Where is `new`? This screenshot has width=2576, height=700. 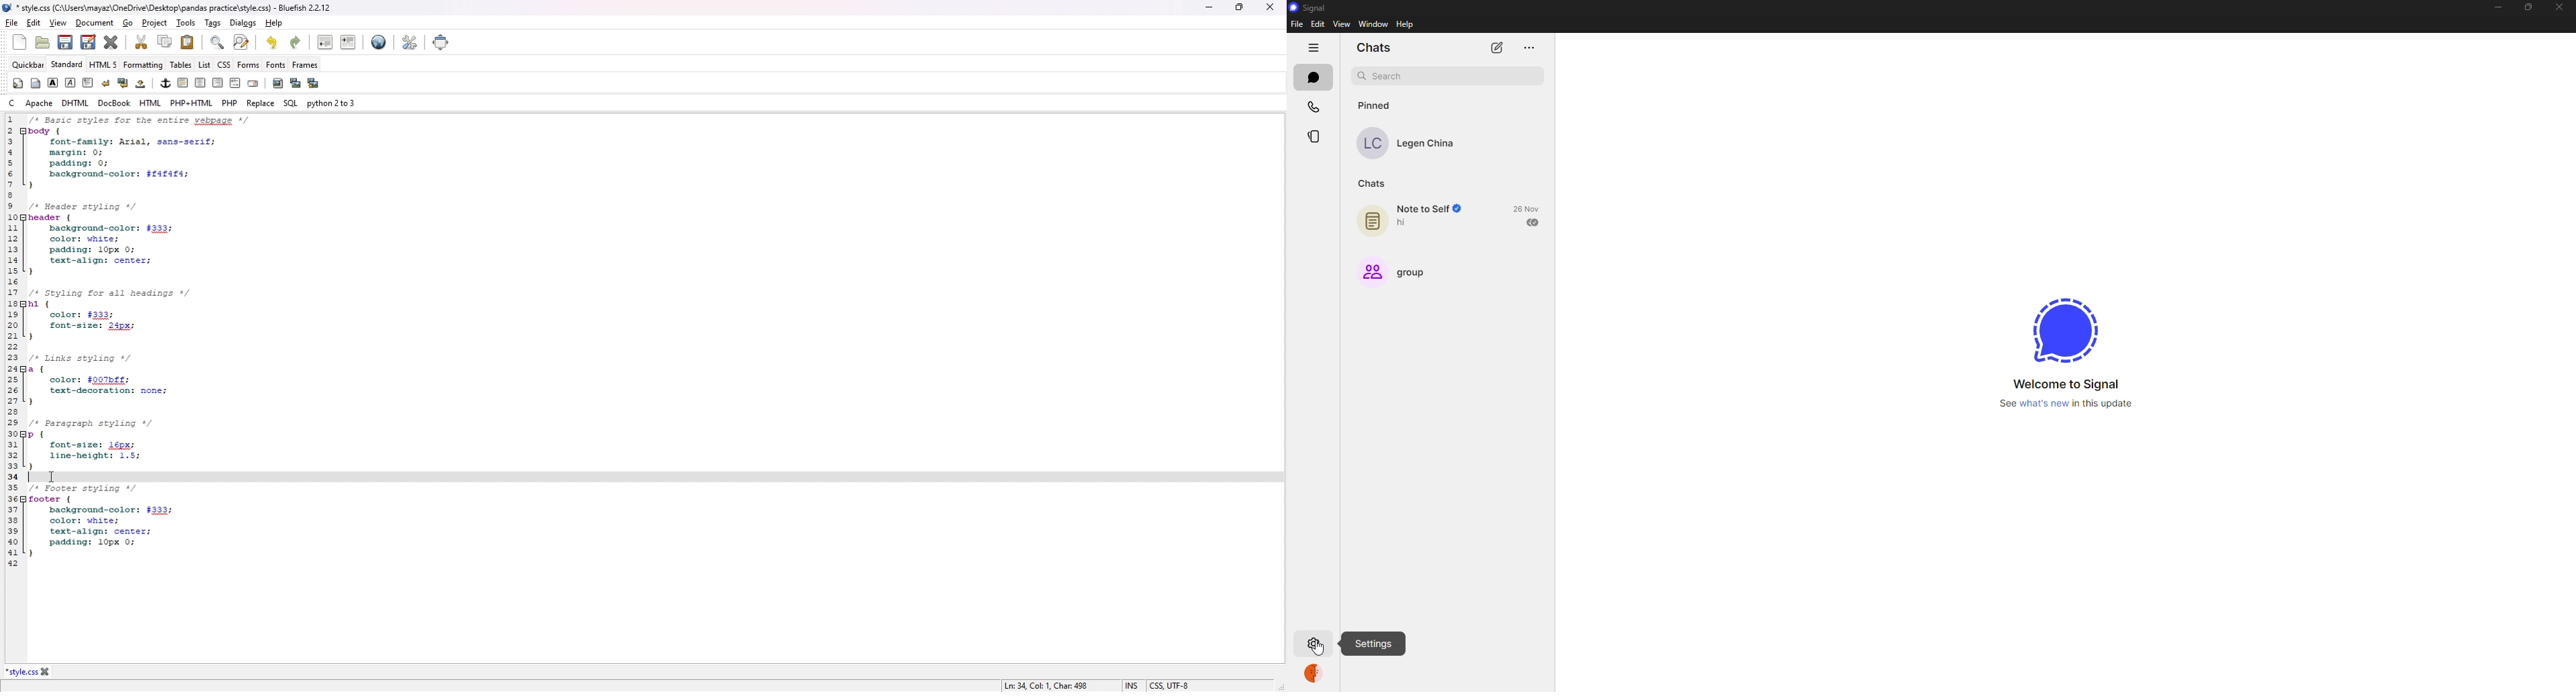 new is located at coordinates (21, 42).